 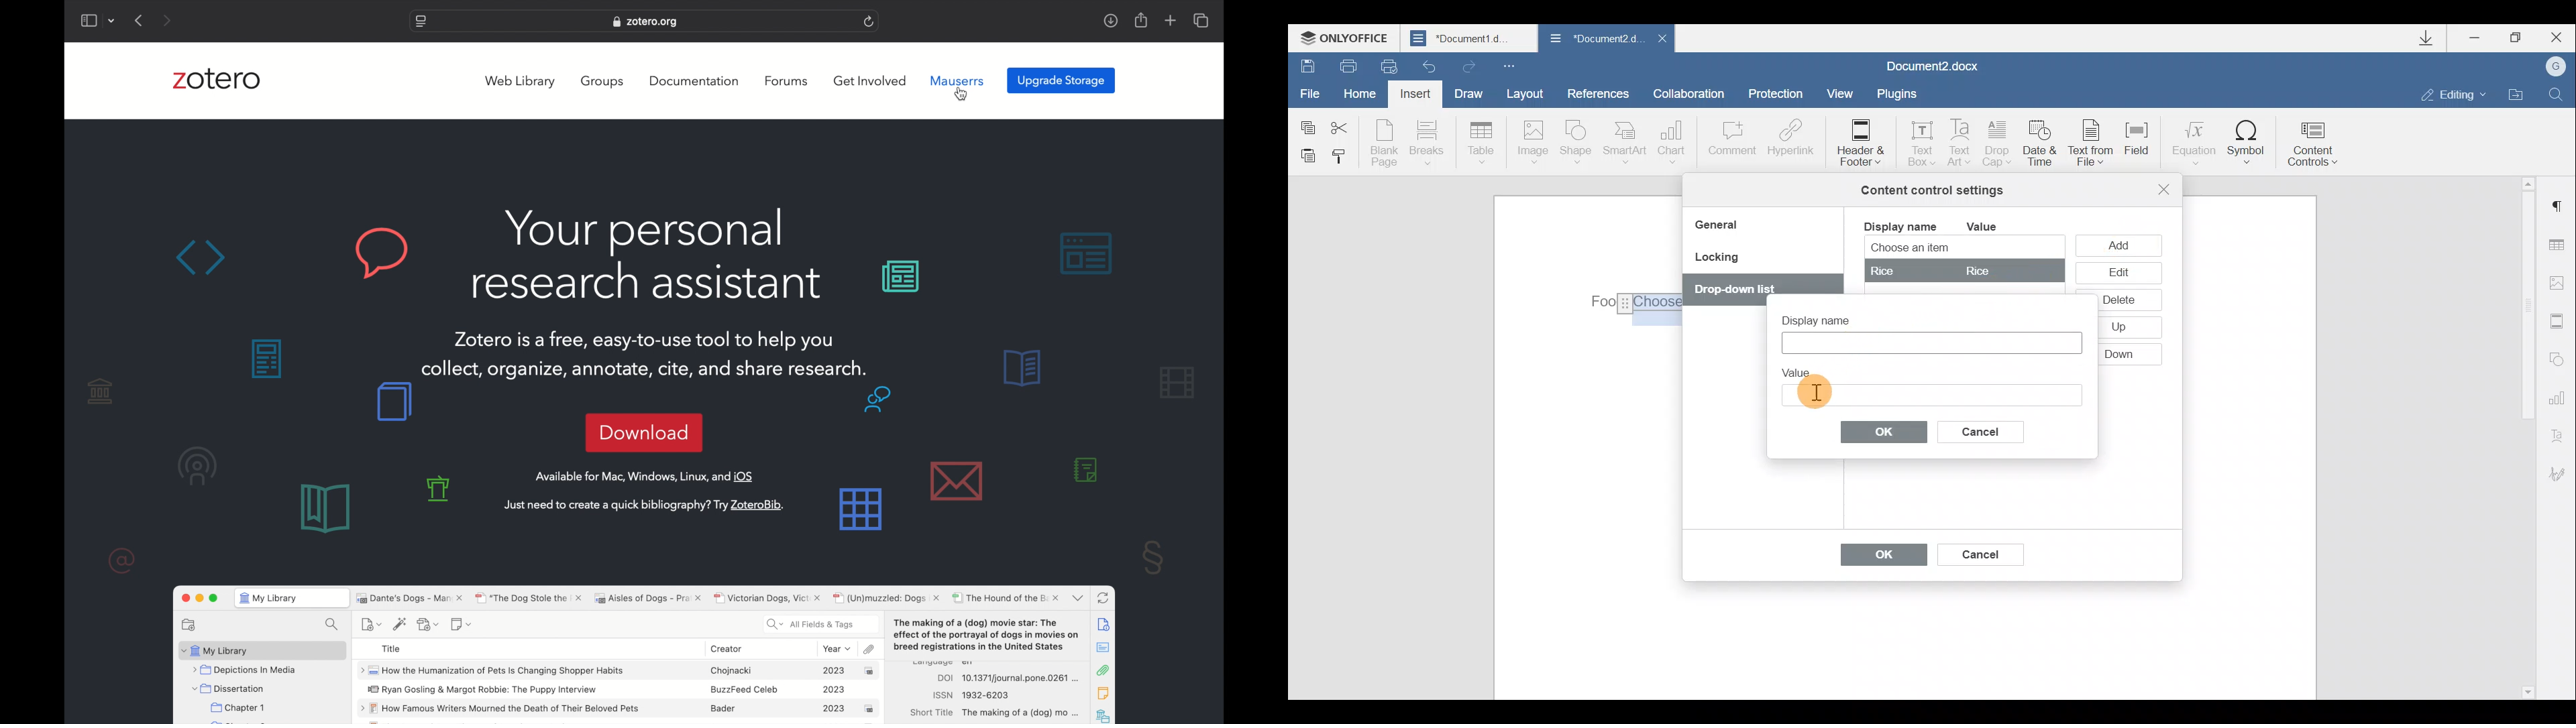 What do you see at coordinates (645, 475) in the screenshot?
I see `Available for Mac, Windows, Linux, and iOS` at bounding box center [645, 475].